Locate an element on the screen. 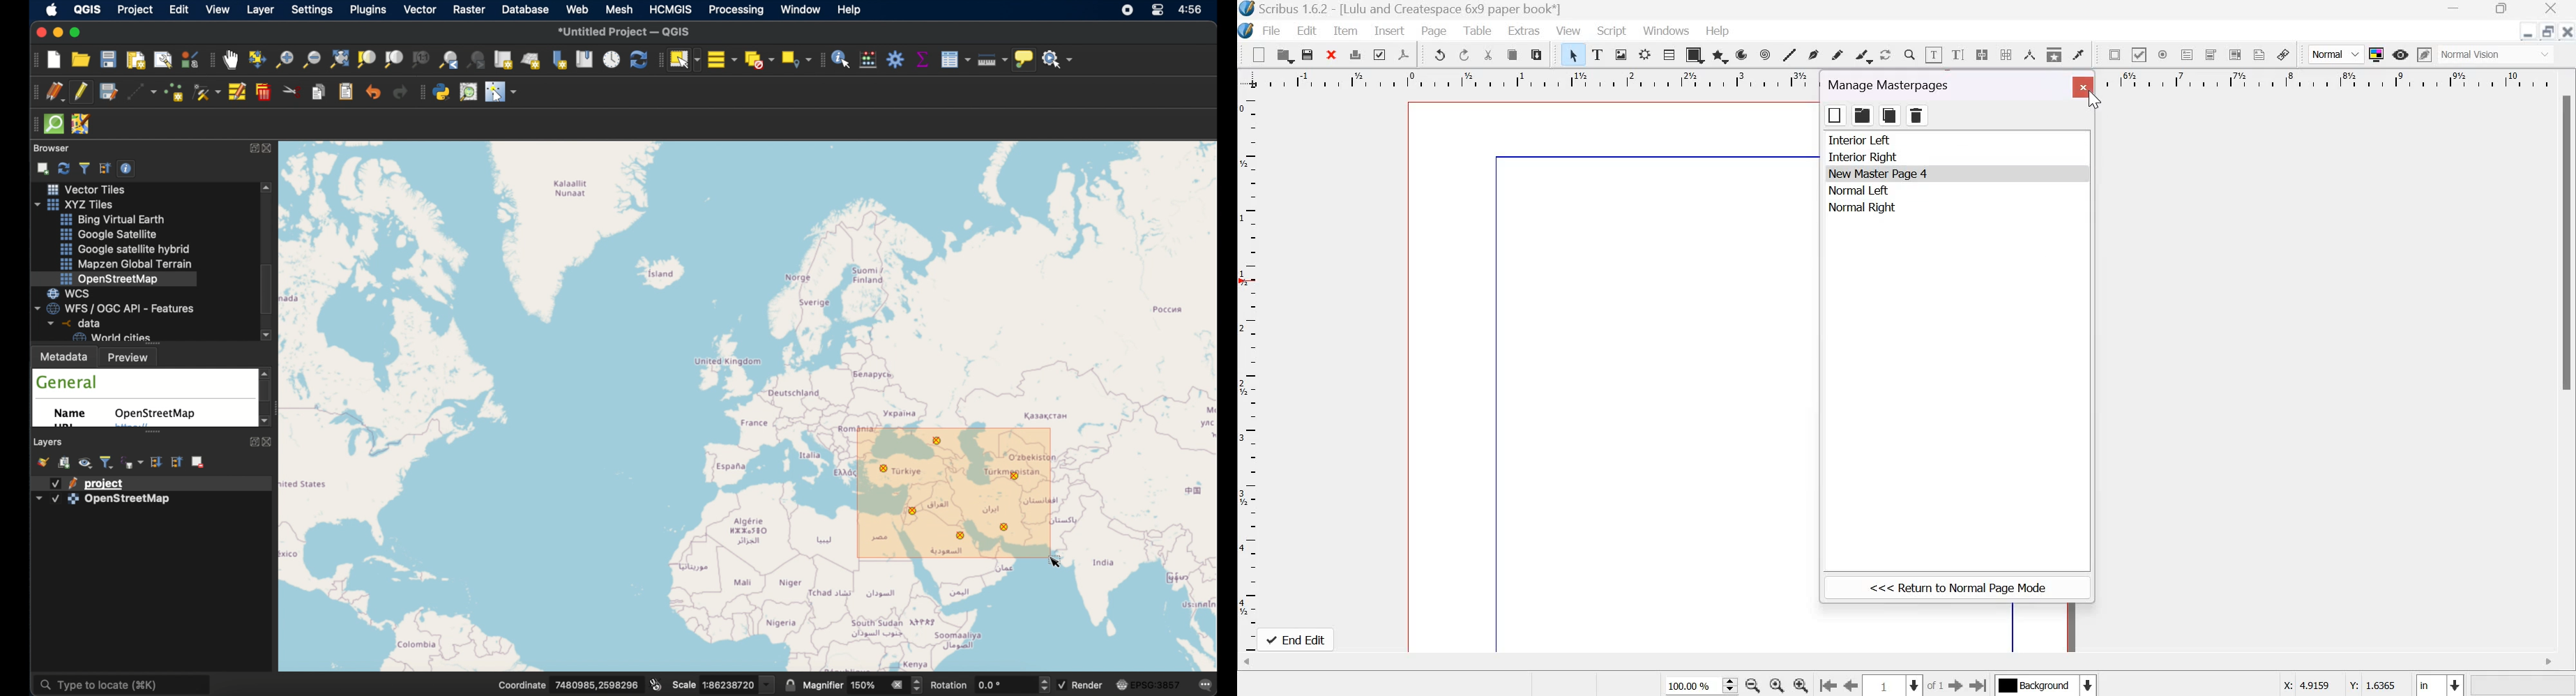  add point feature is located at coordinates (176, 92).